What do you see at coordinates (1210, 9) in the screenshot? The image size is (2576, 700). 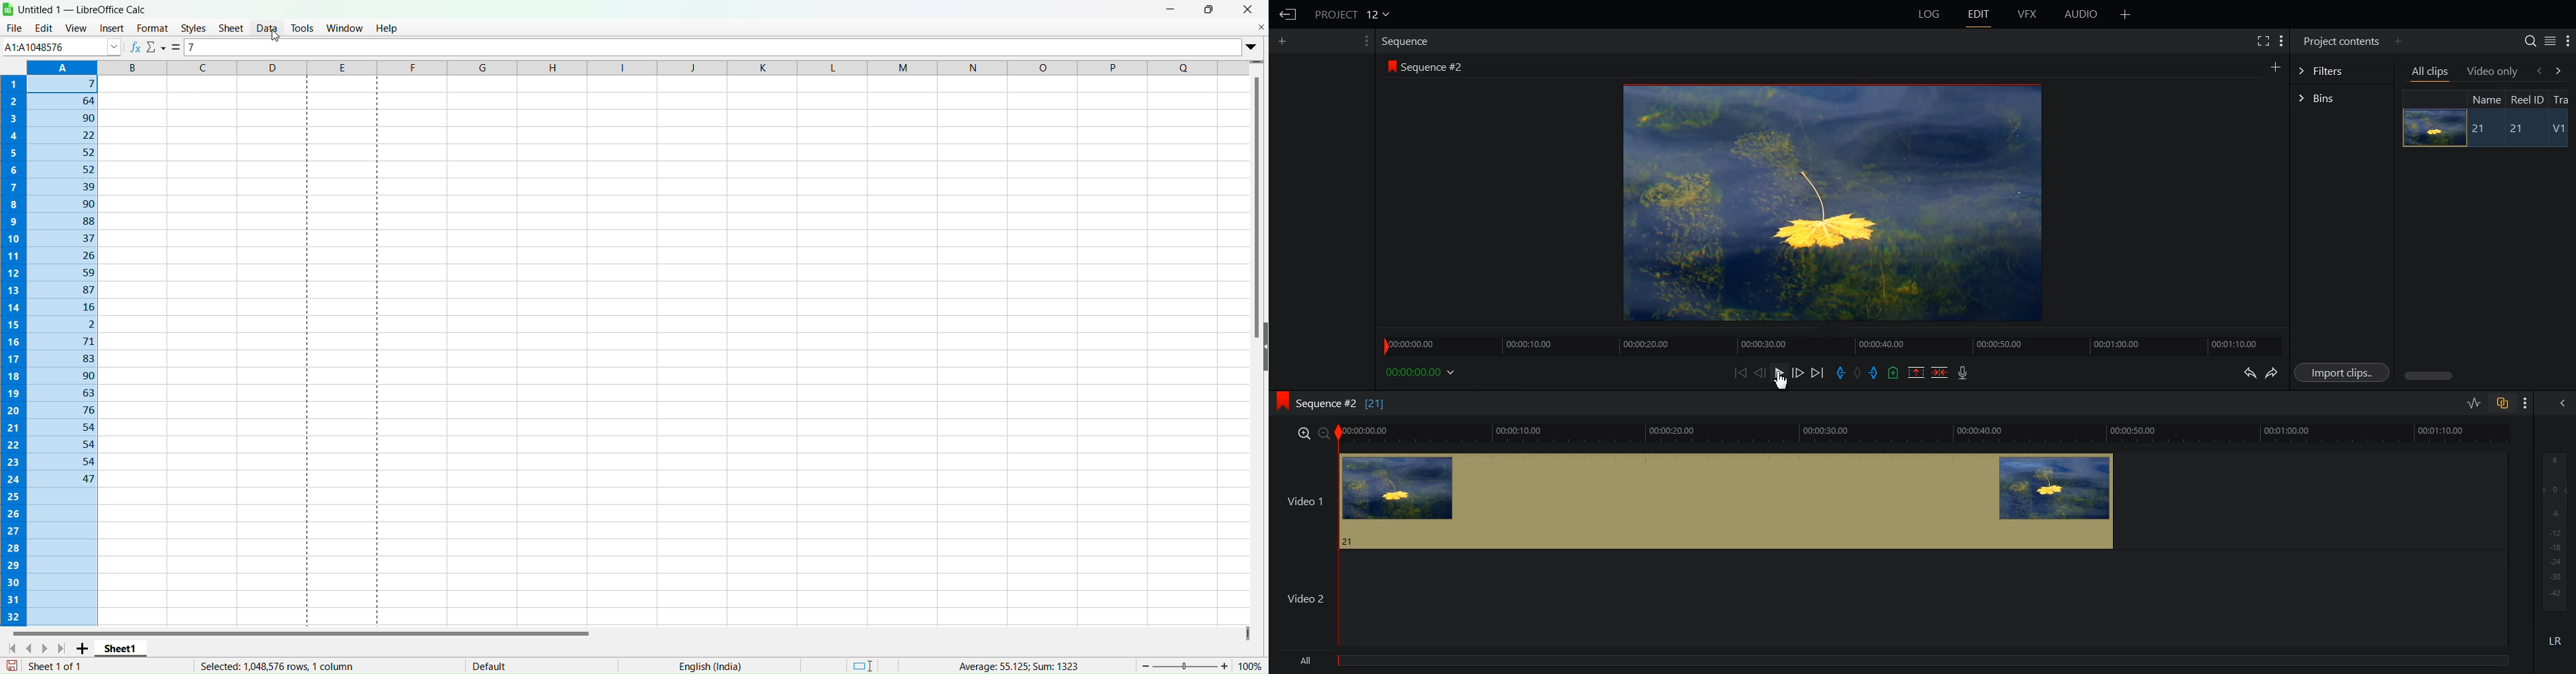 I see `Maximize` at bounding box center [1210, 9].